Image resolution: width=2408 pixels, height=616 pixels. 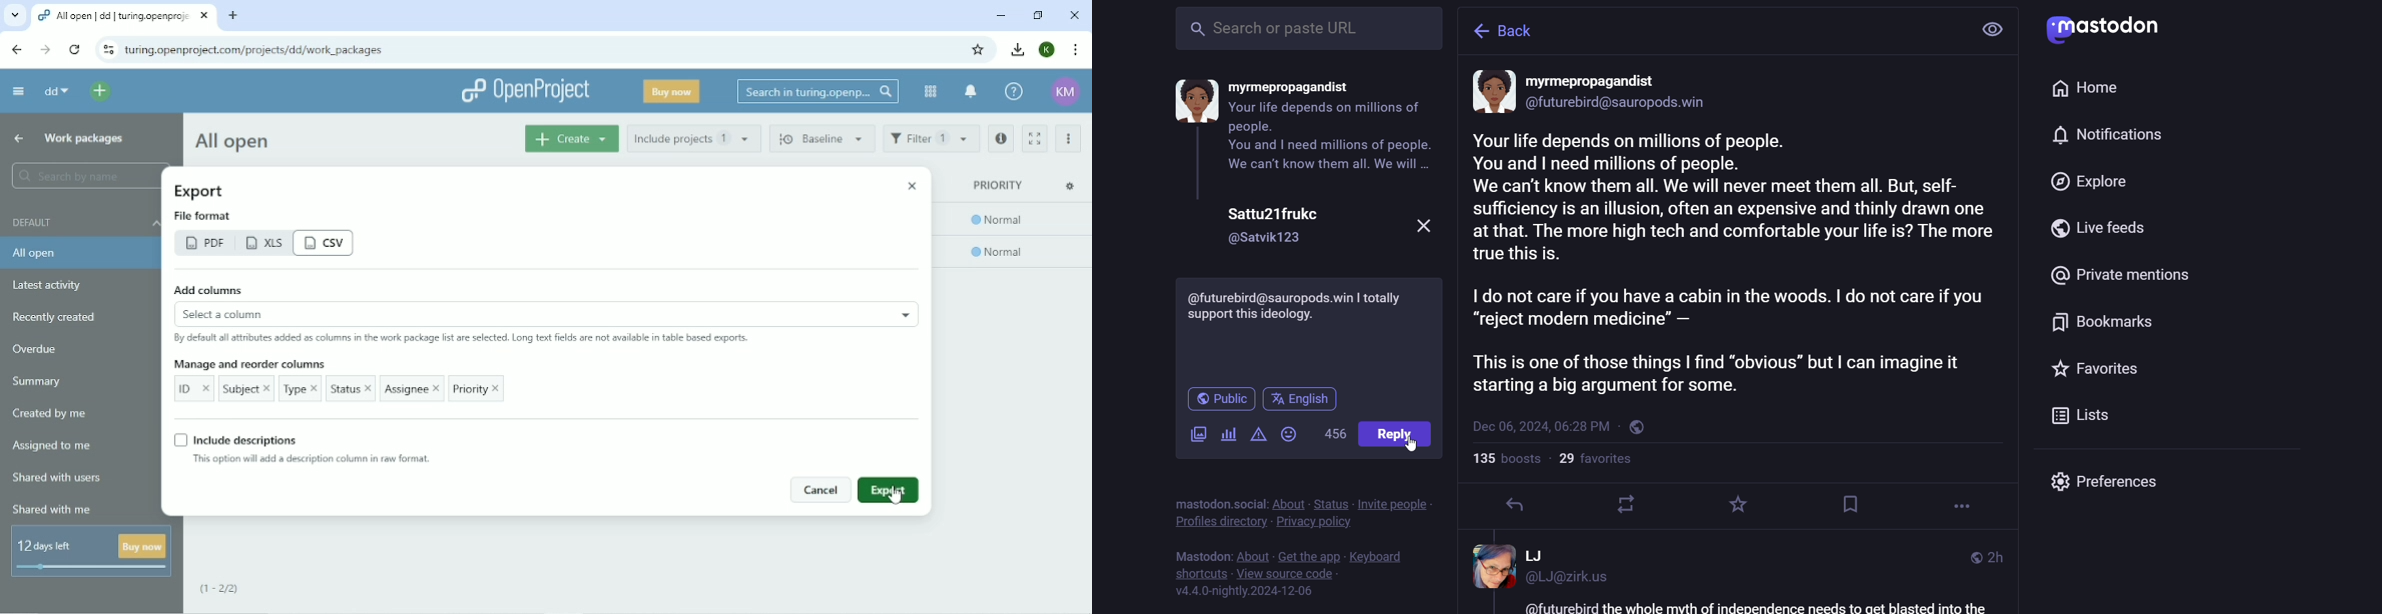 I want to click on Modules, so click(x=929, y=91).